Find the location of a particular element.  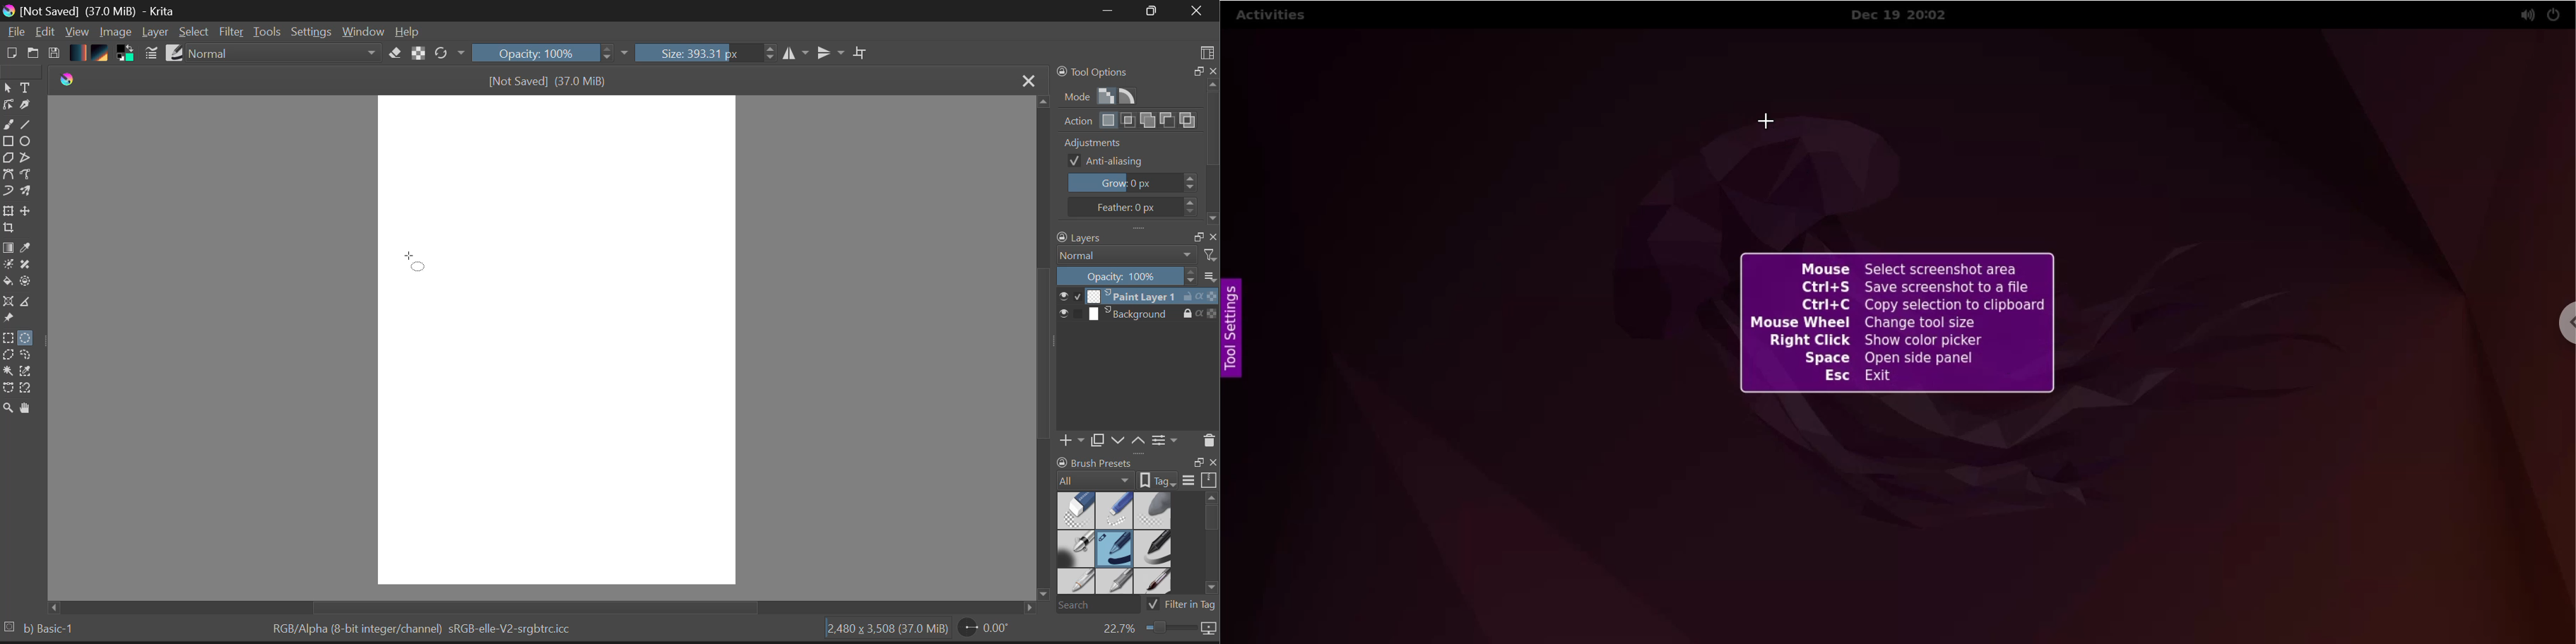

Eyedropper is located at coordinates (28, 250).